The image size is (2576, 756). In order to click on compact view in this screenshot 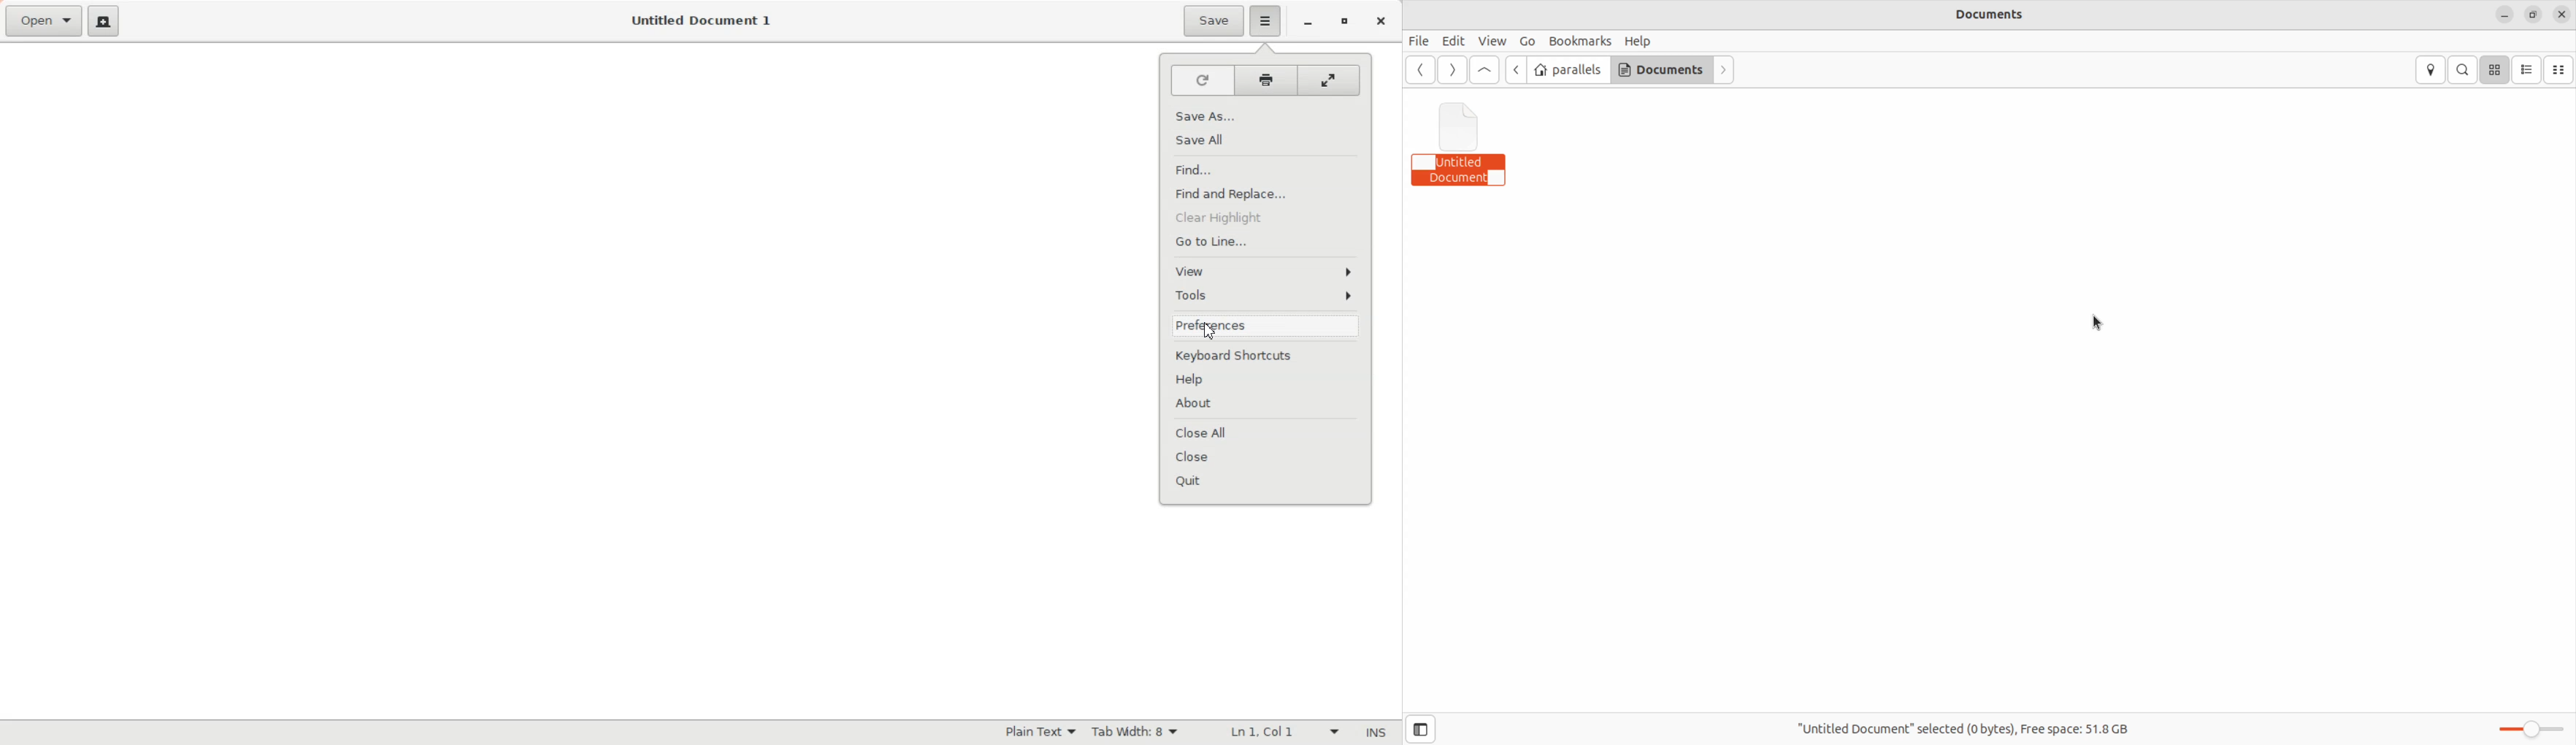, I will do `click(2559, 70)`.